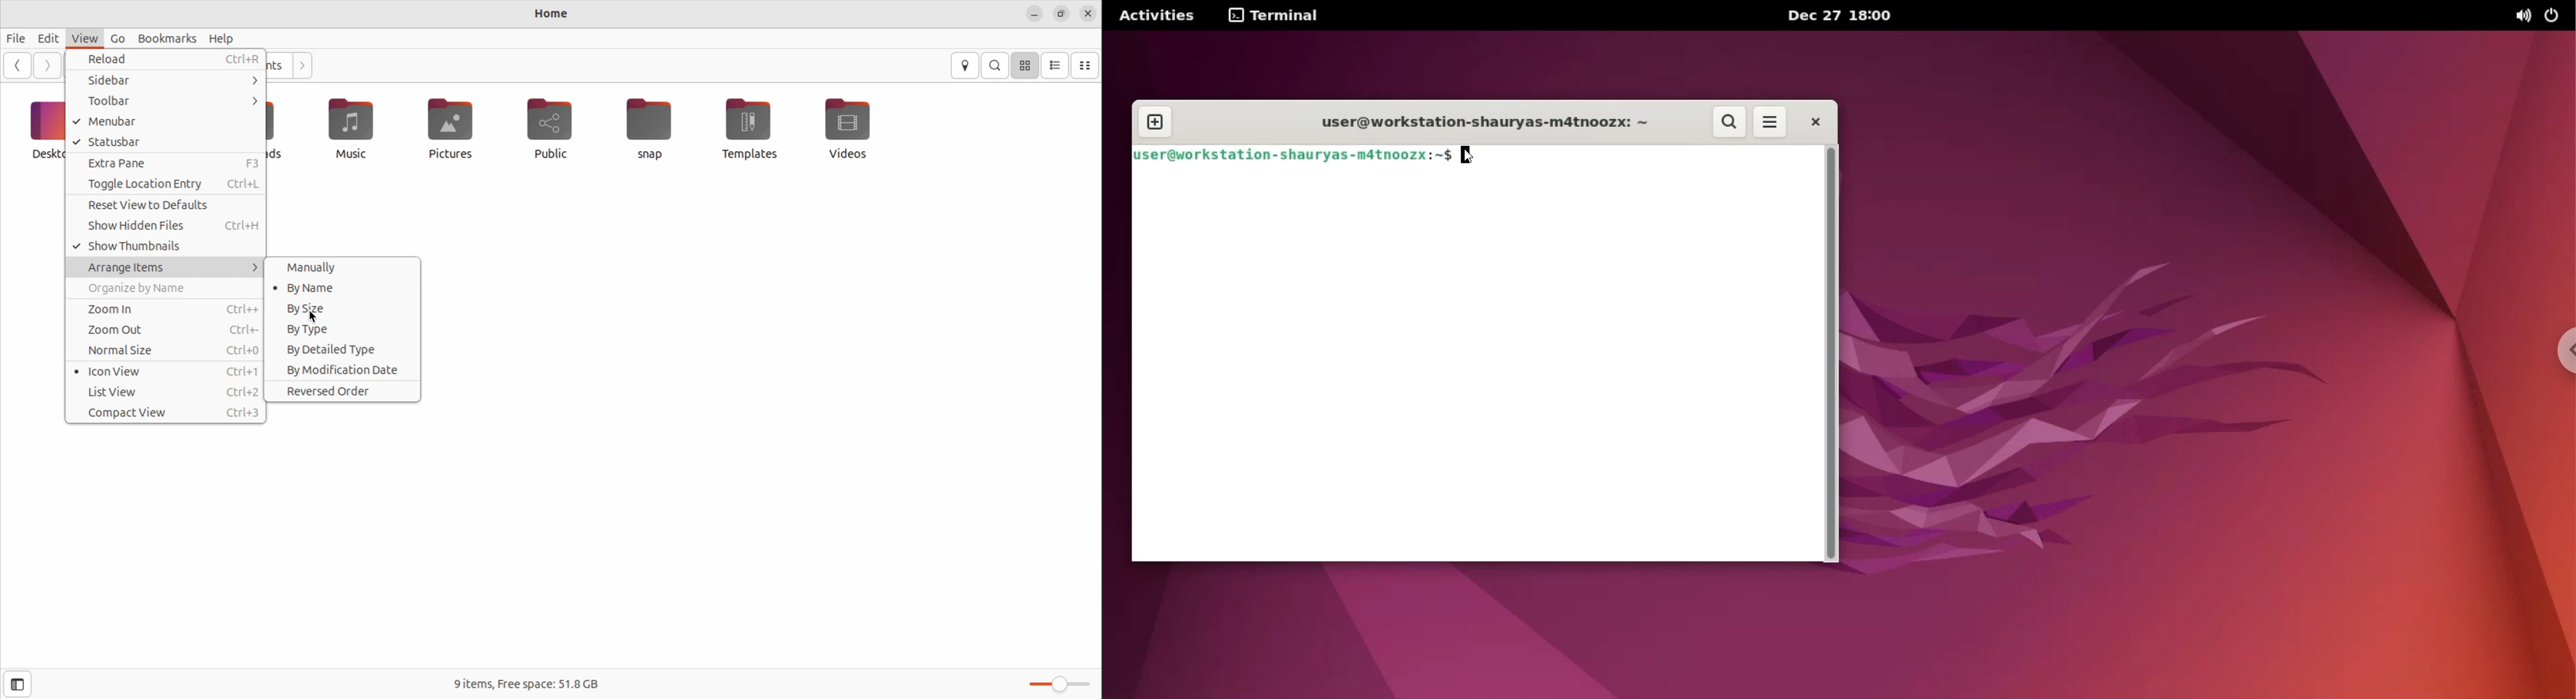 This screenshot has width=2576, height=700. What do you see at coordinates (1087, 64) in the screenshot?
I see `compact view` at bounding box center [1087, 64].